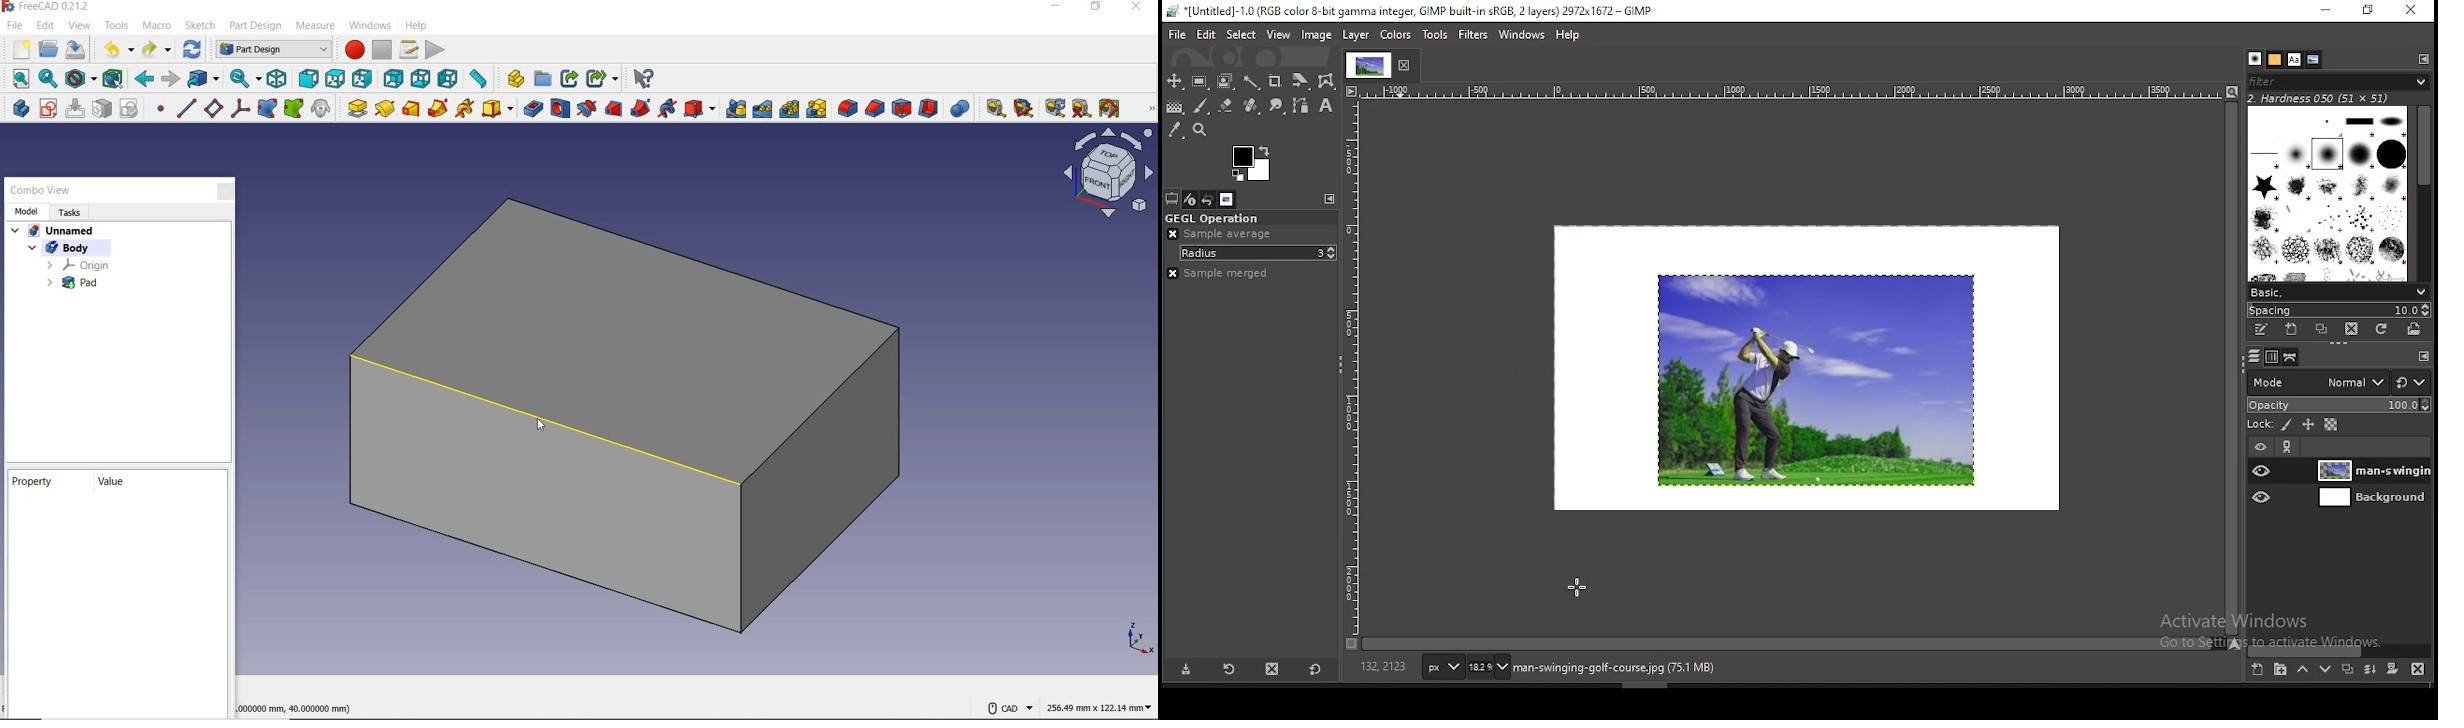 Image resolution: width=2464 pixels, height=728 pixels. I want to click on edit sketch, so click(74, 108).